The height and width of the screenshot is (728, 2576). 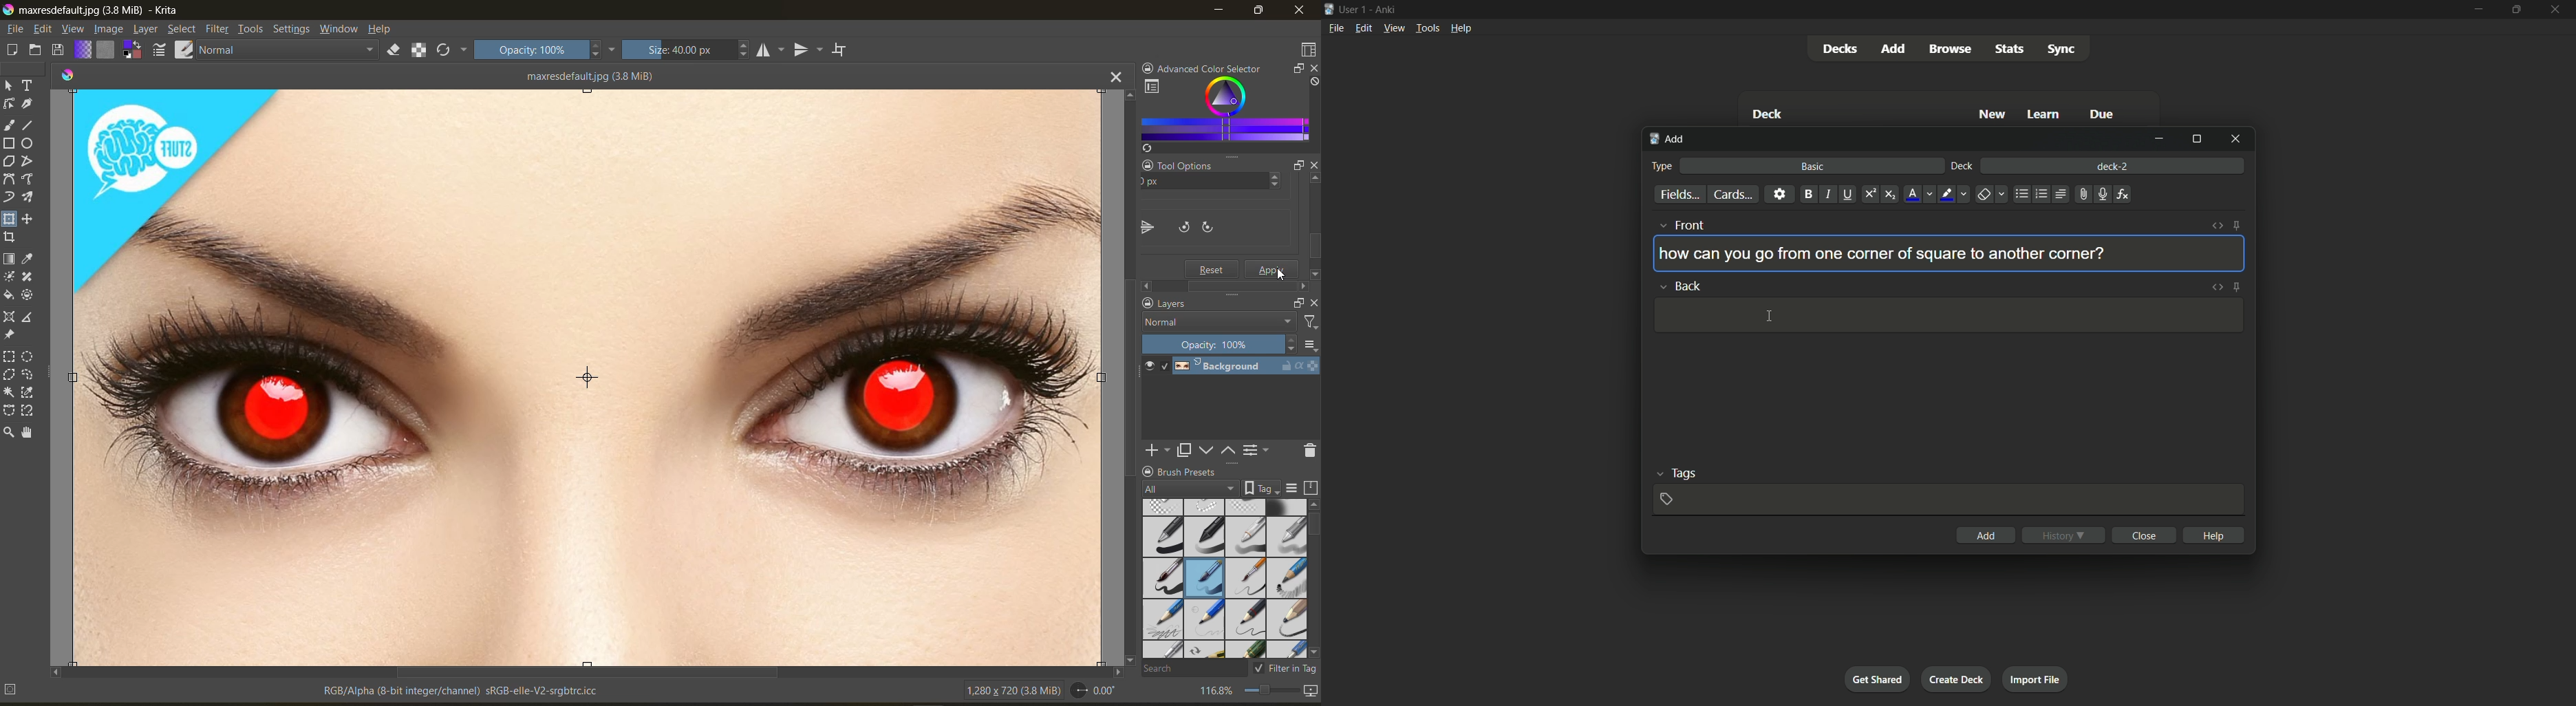 I want to click on front, so click(x=1681, y=225).